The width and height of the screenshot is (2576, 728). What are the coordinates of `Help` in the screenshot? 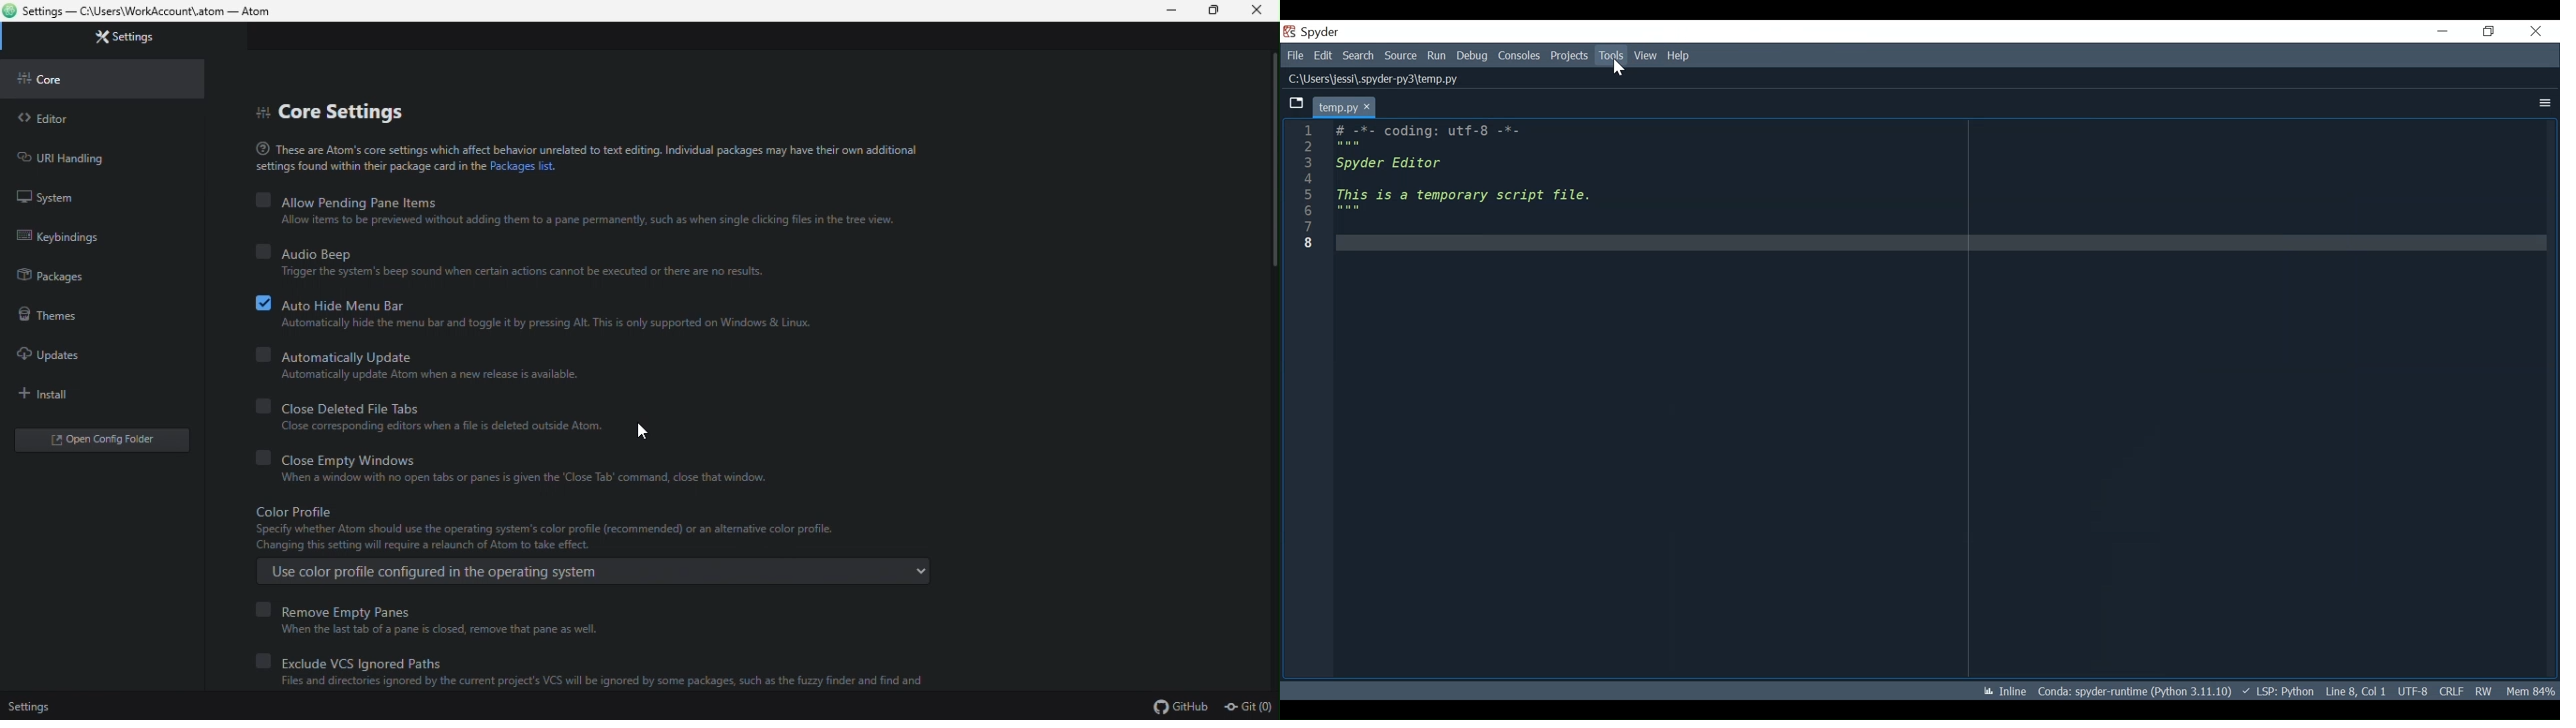 It's located at (1677, 57).